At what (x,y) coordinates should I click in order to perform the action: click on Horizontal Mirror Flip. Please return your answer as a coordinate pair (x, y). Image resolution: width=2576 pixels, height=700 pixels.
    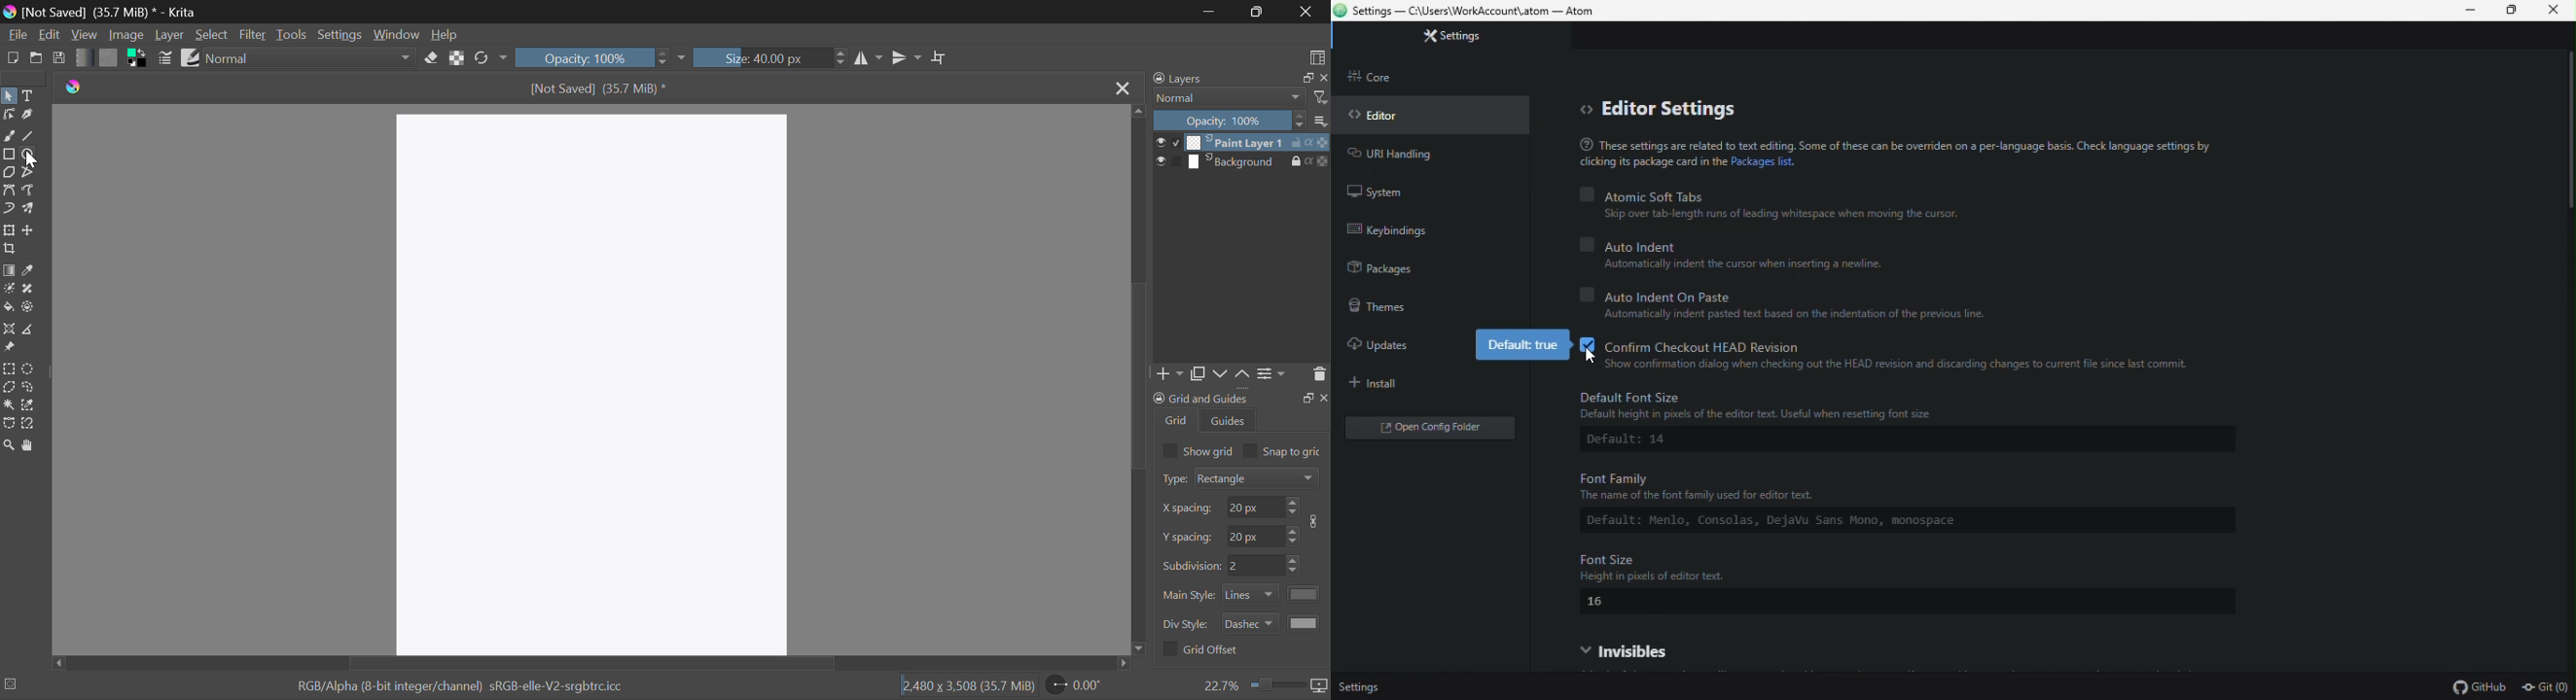
    Looking at the image, I should click on (908, 58).